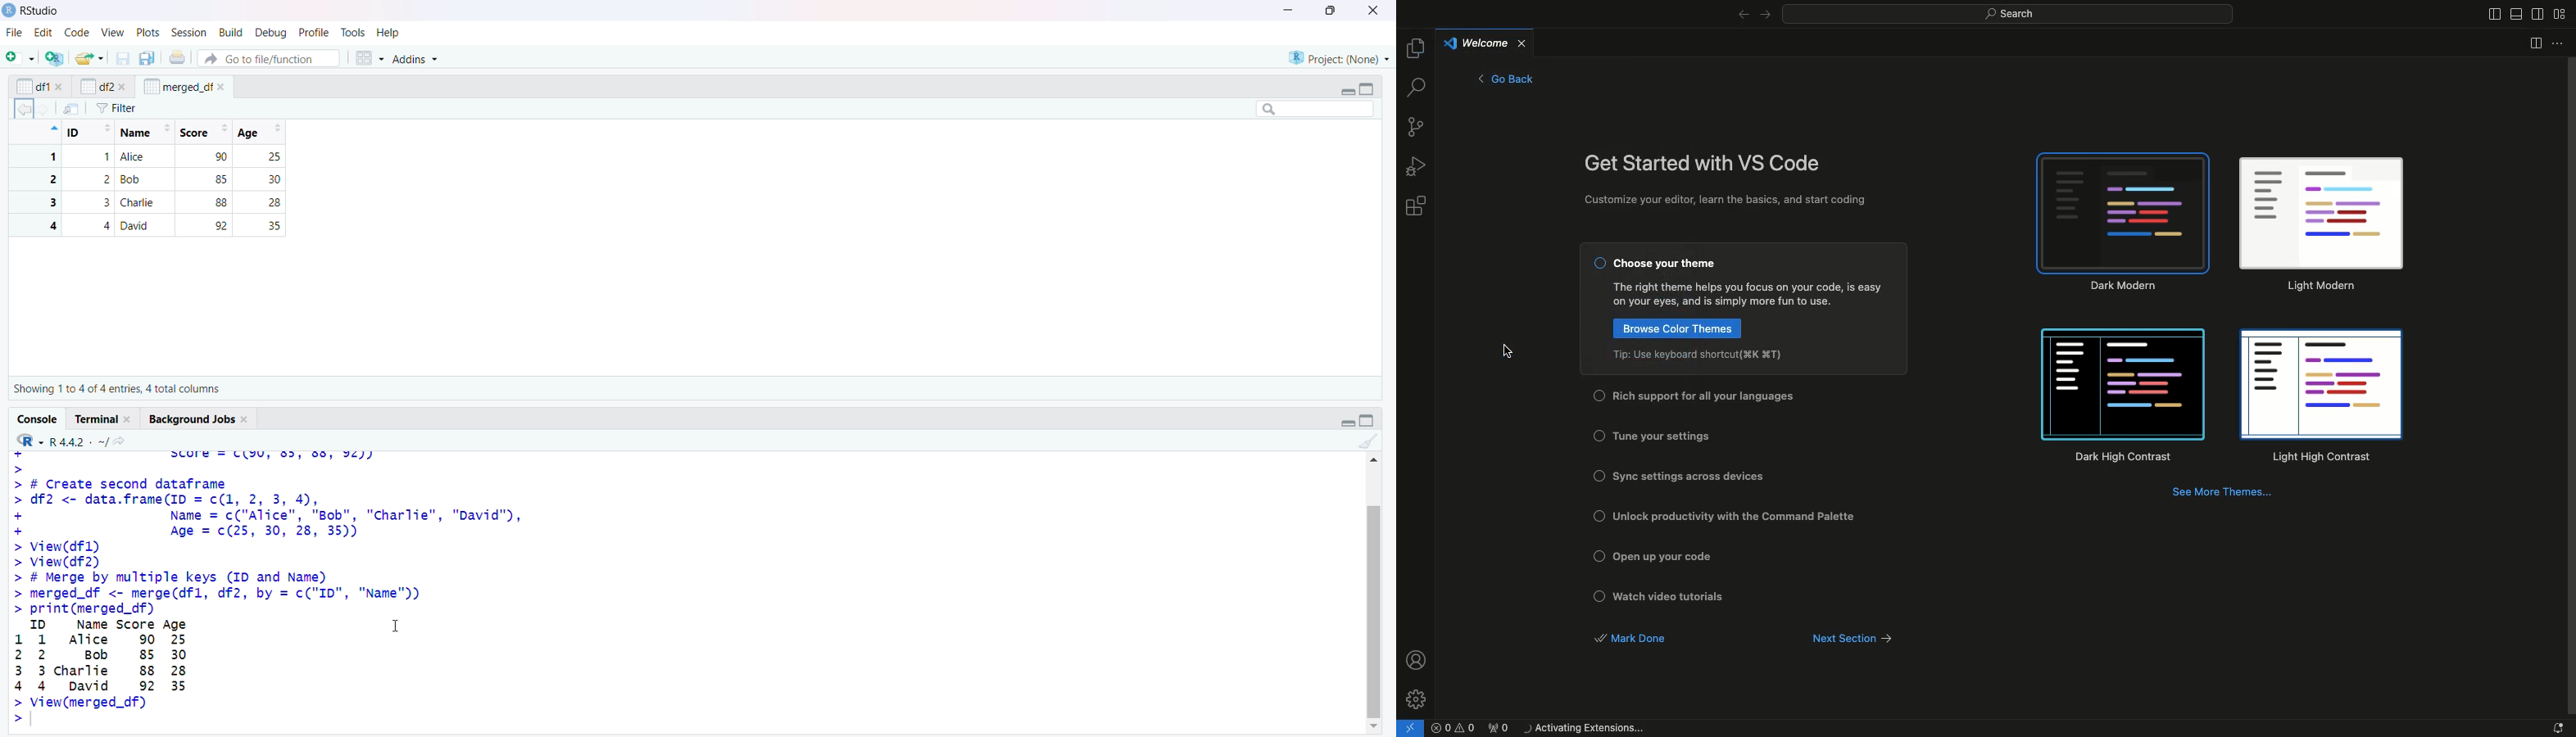  What do you see at coordinates (23, 109) in the screenshot?
I see `backward` at bounding box center [23, 109].